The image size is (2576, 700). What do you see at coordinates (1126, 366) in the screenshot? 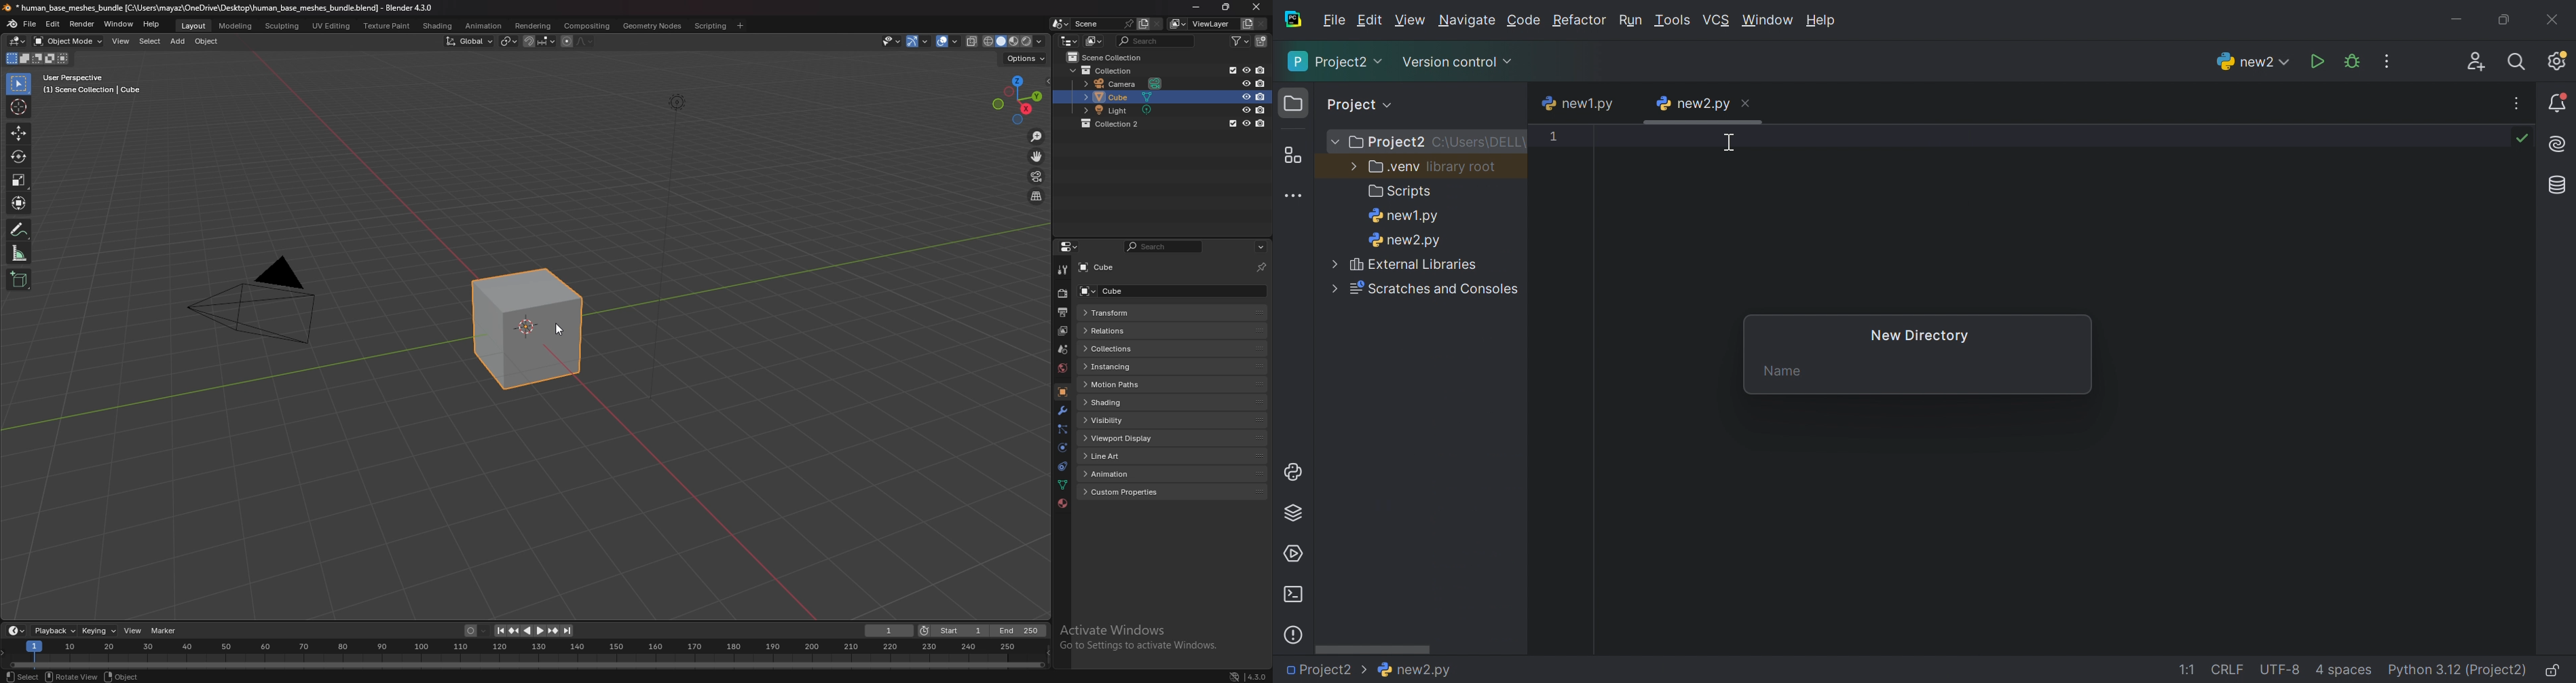
I see `instancing` at bounding box center [1126, 366].